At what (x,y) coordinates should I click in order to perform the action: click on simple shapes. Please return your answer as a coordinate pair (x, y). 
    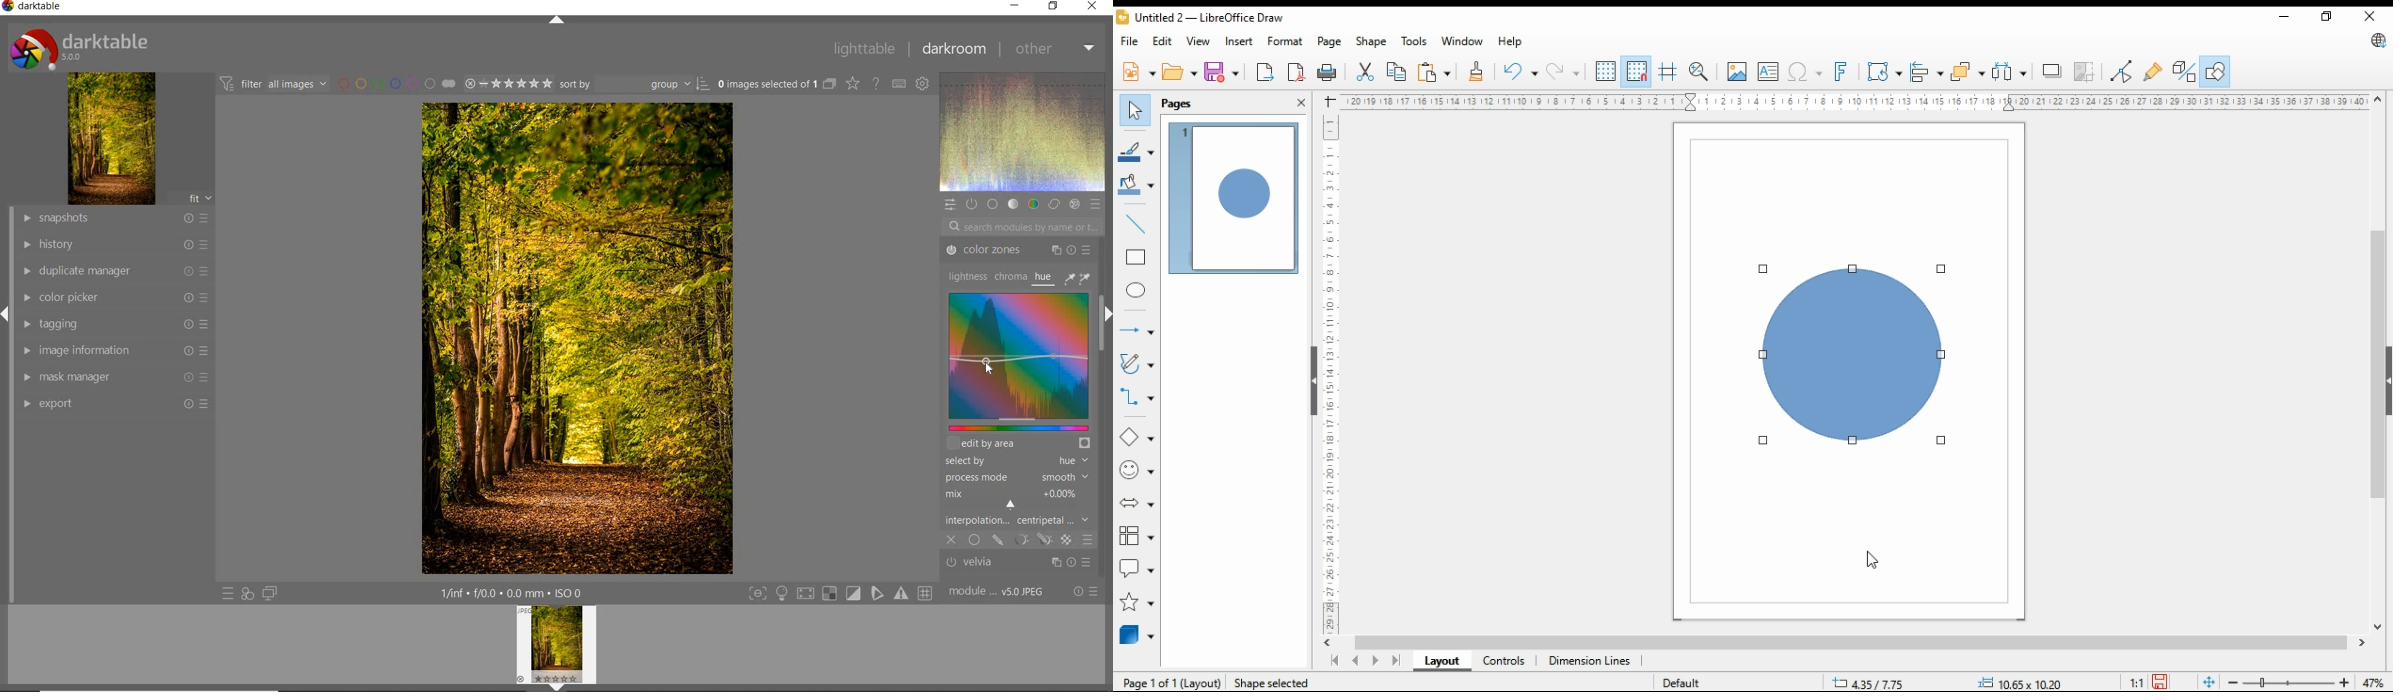
    Looking at the image, I should click on (1135, 436).